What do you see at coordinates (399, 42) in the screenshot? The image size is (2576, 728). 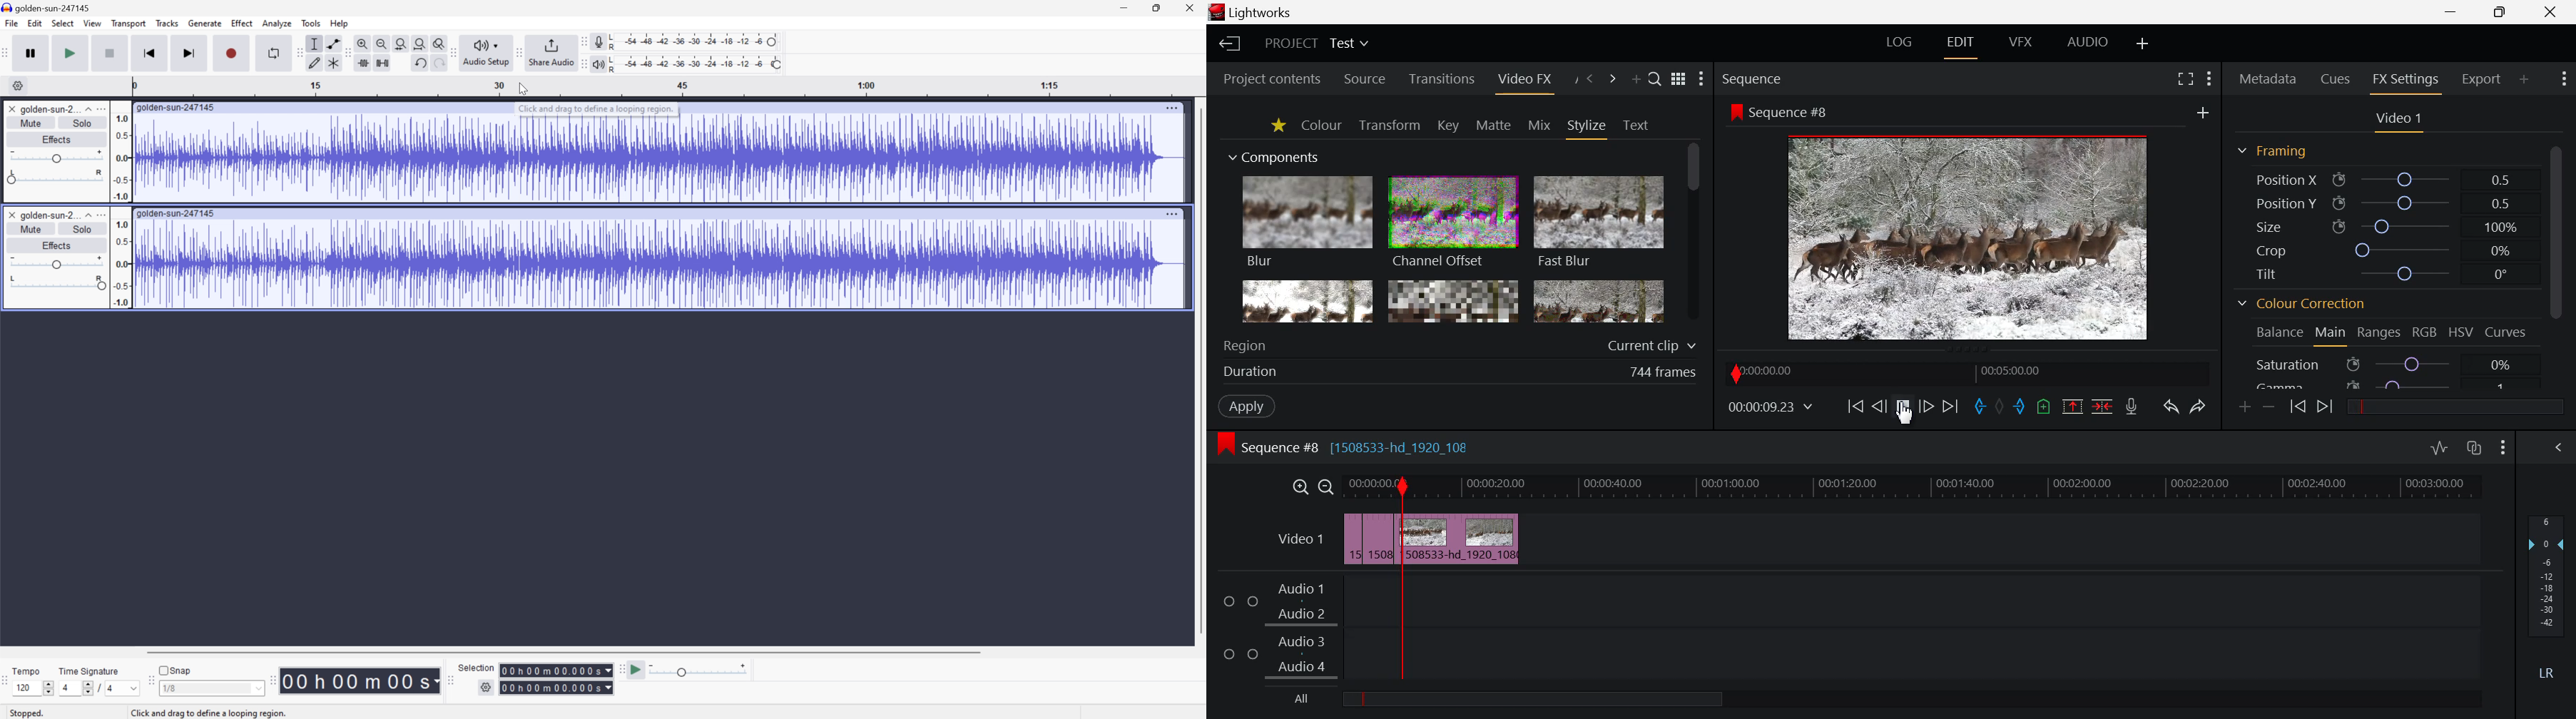 I see `Fit selection to width` at bounding box center [399, 42].